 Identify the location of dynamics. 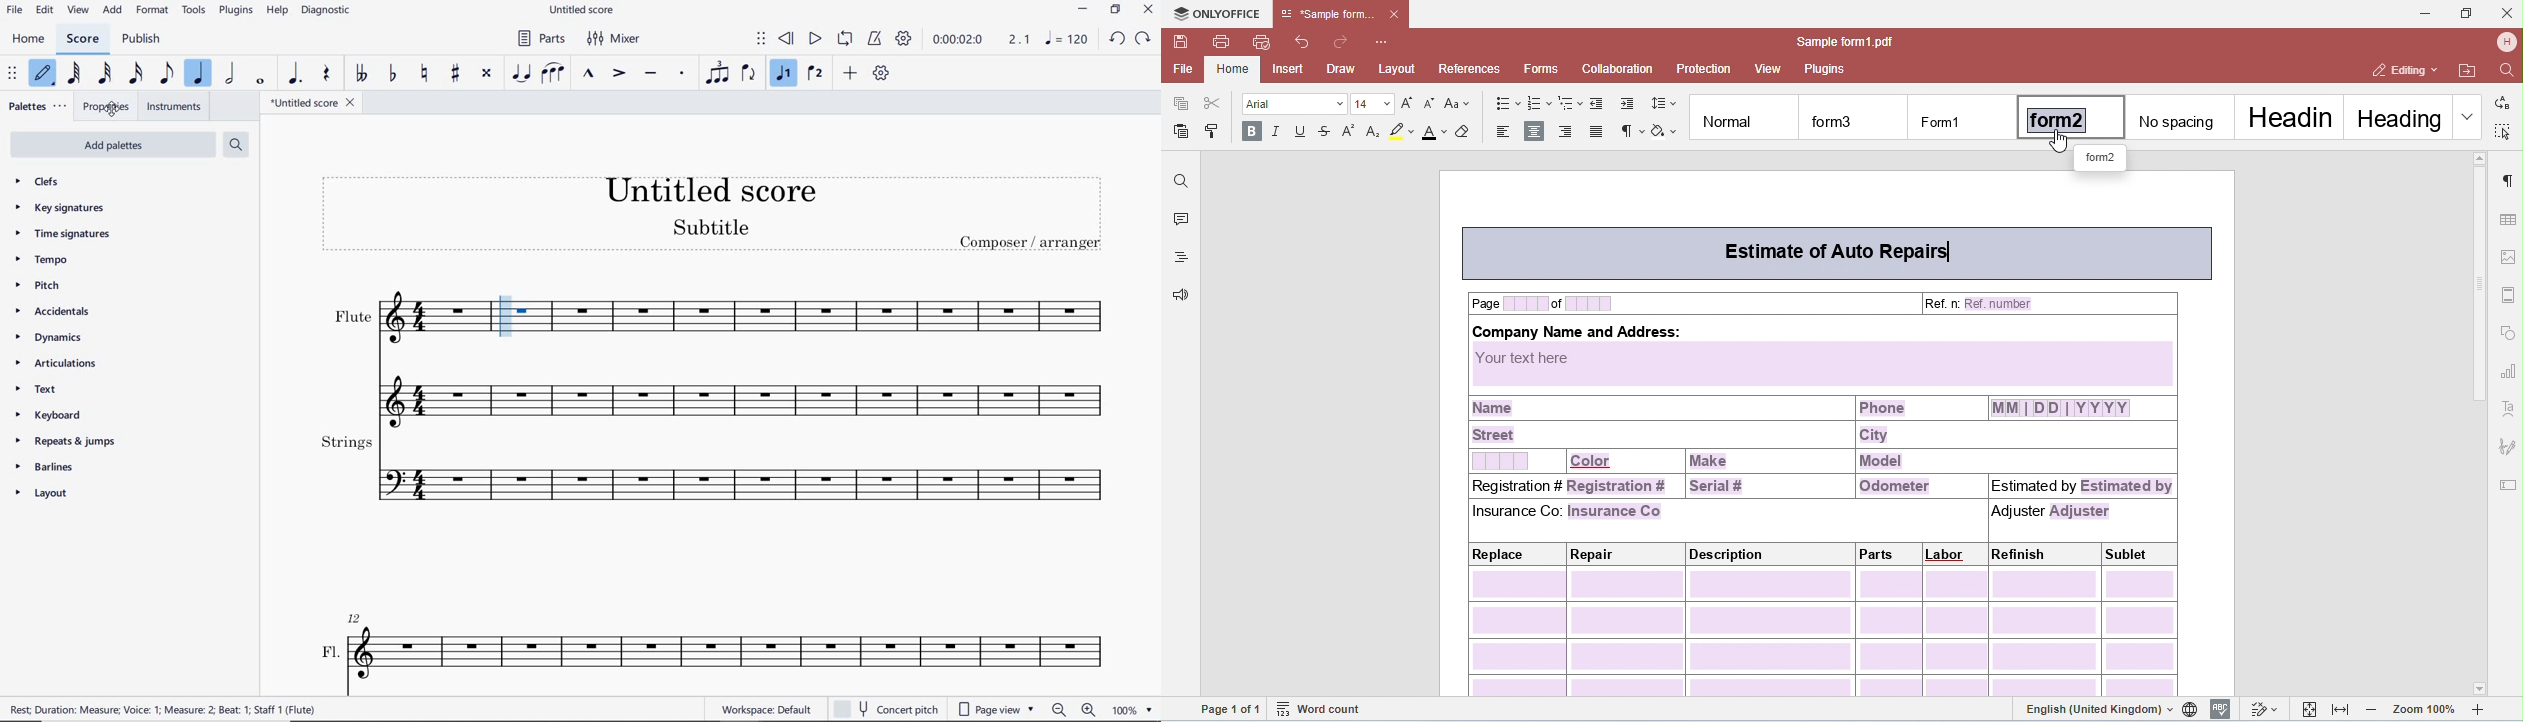
(49, 338).